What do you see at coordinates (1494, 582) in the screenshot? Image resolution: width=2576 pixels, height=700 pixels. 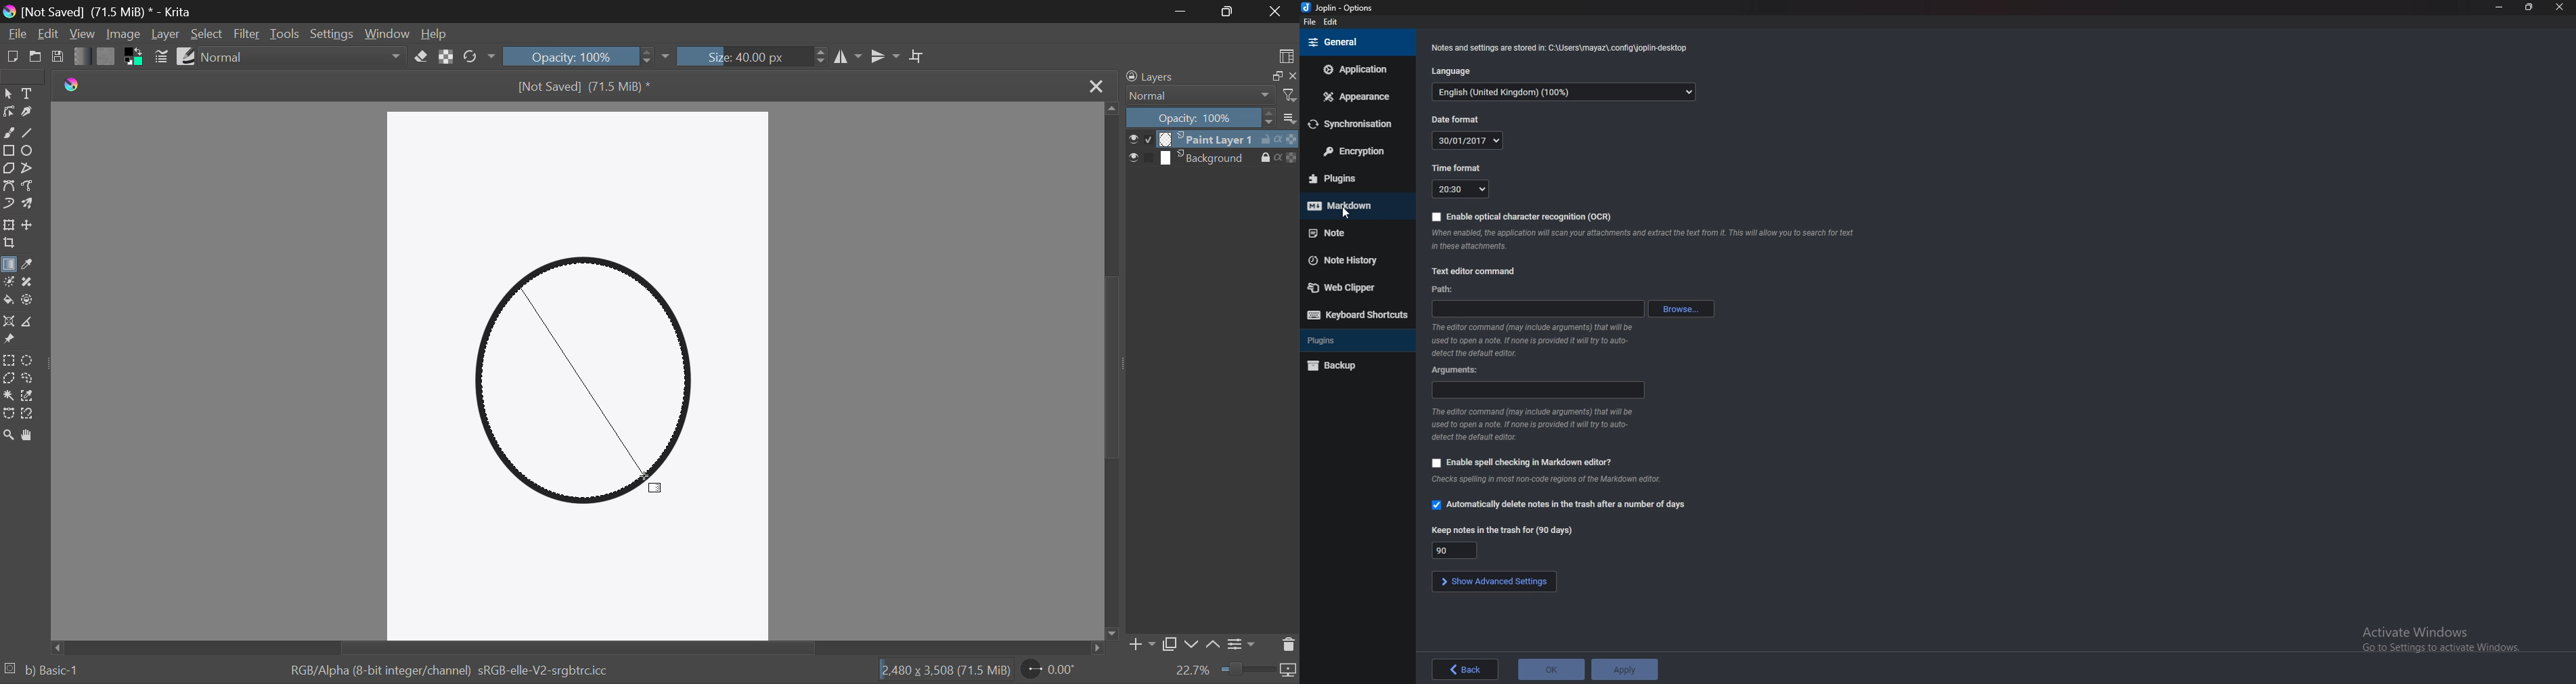 I see `Show advanced settings` at bounding box center [1494, 582].